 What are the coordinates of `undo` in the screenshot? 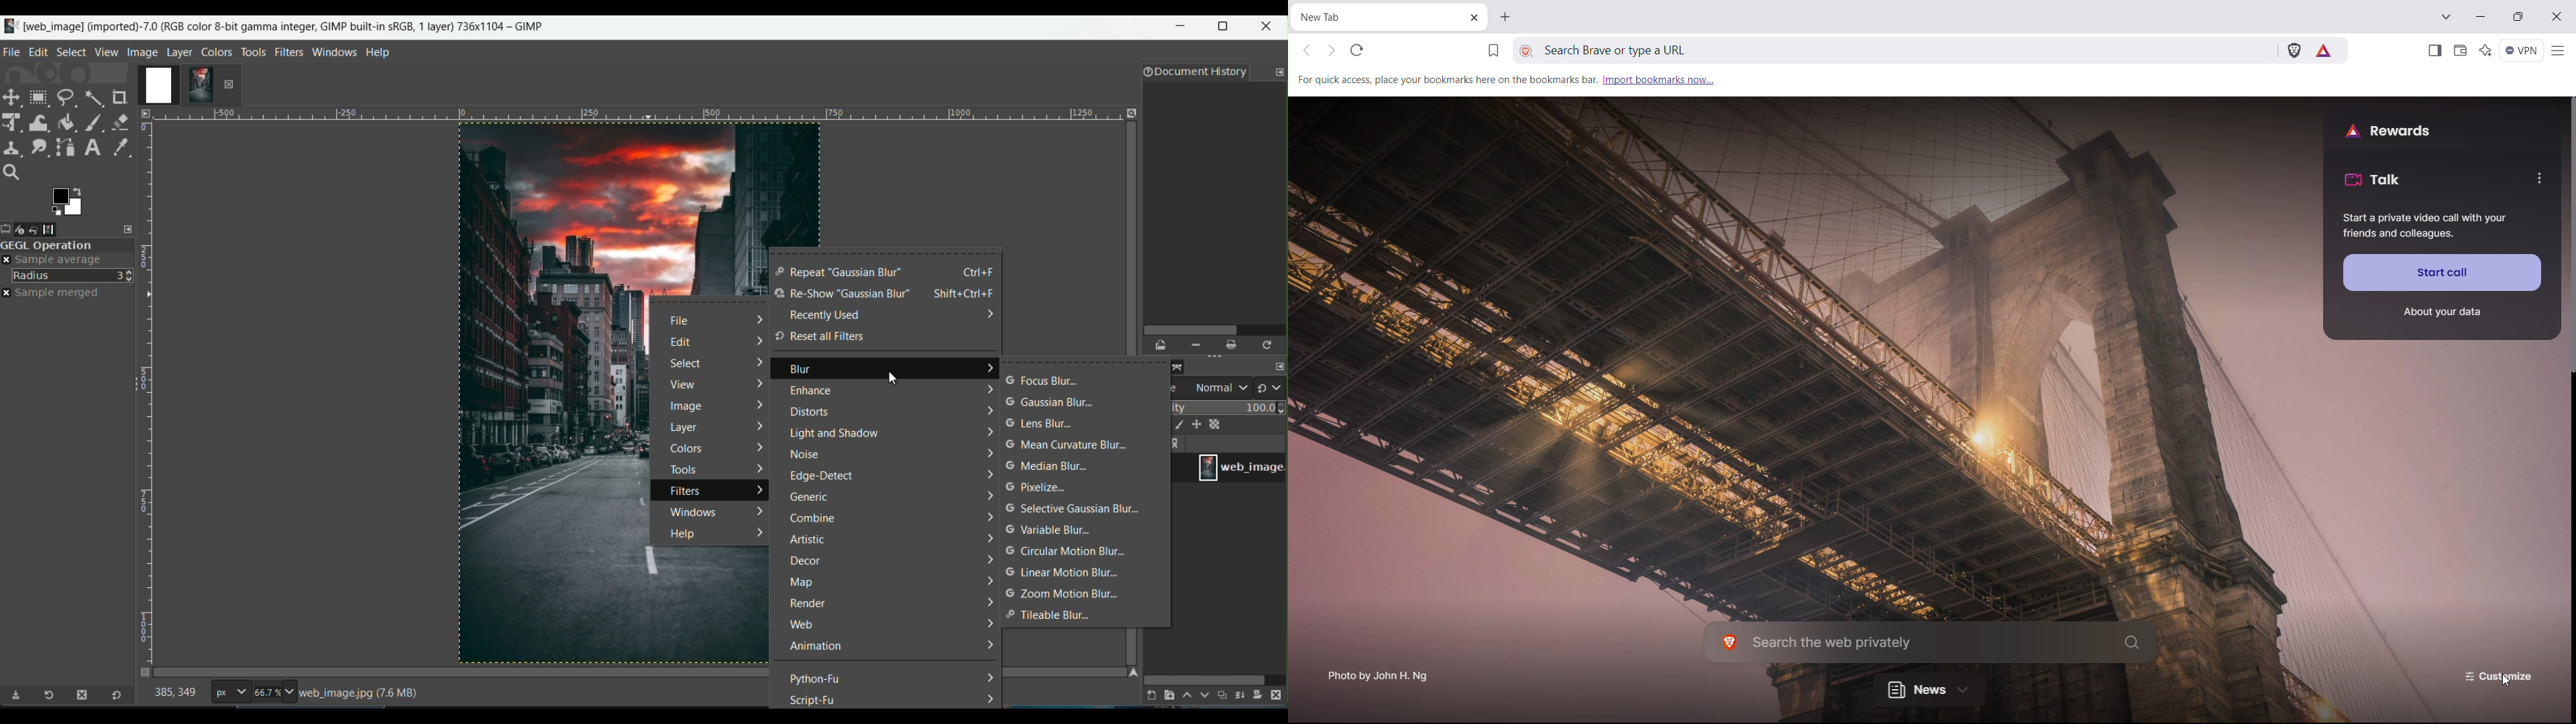 It's located at (42, 229).